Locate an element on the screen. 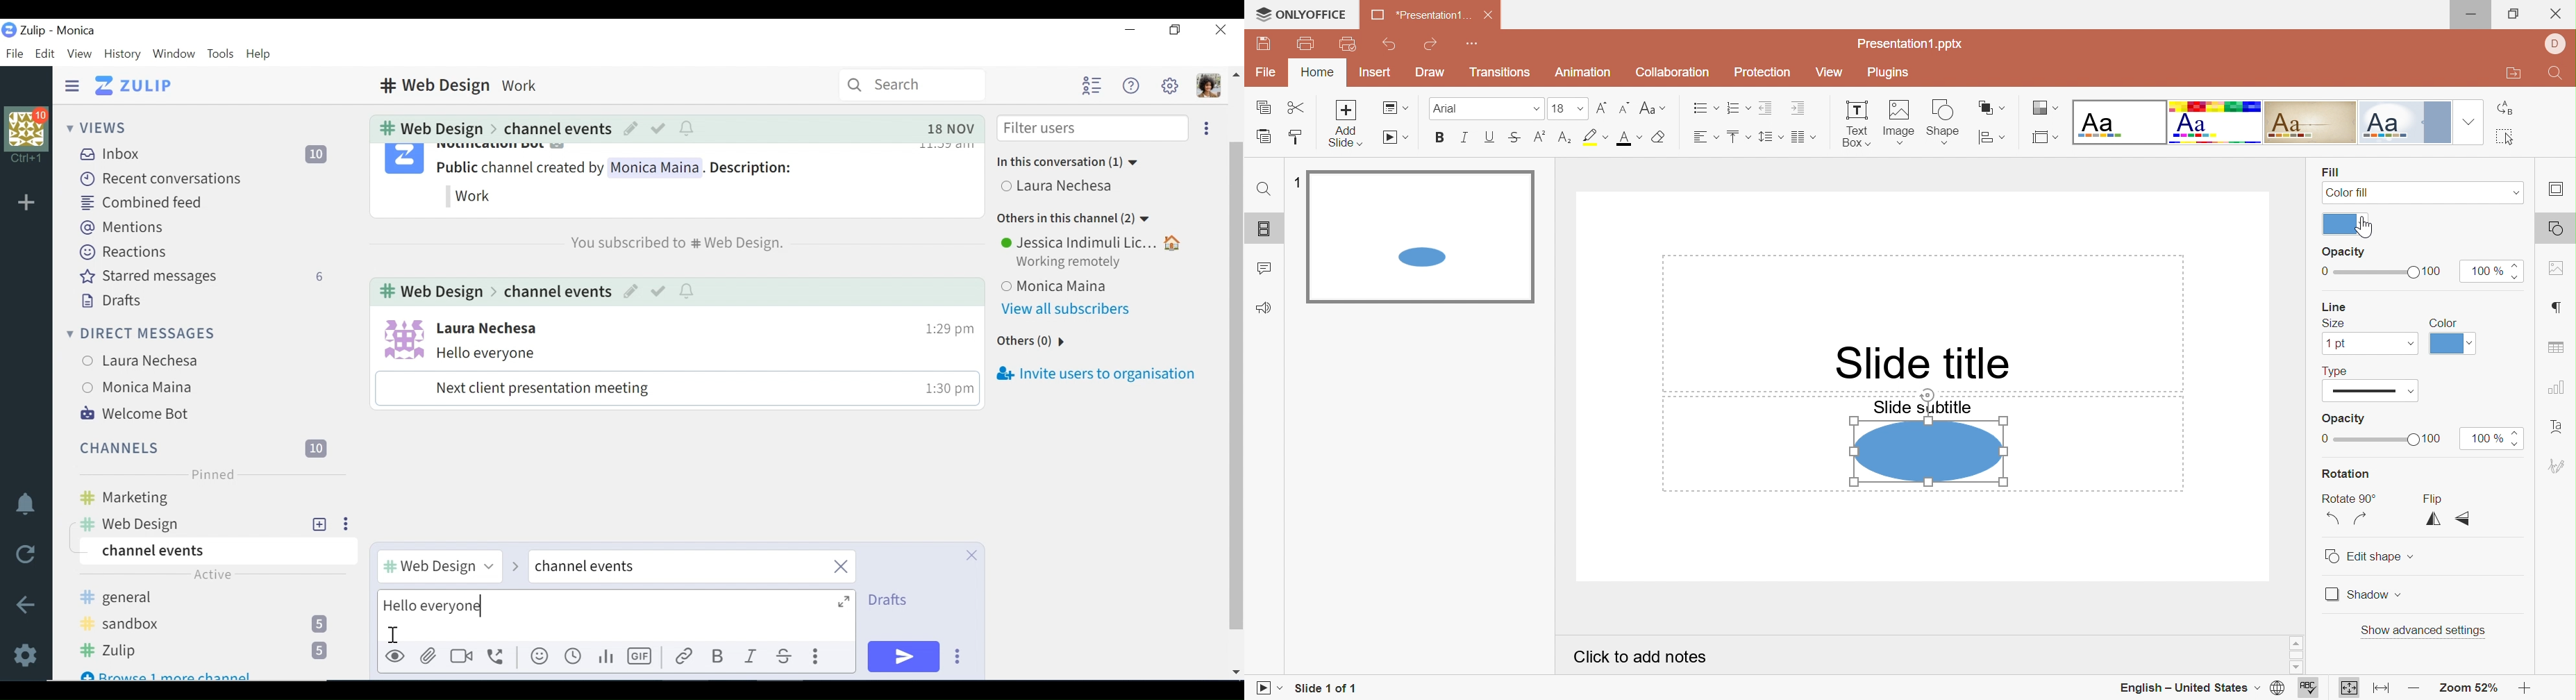 The image size is (2576, 700). Messages is located at coordinates (667, 375).